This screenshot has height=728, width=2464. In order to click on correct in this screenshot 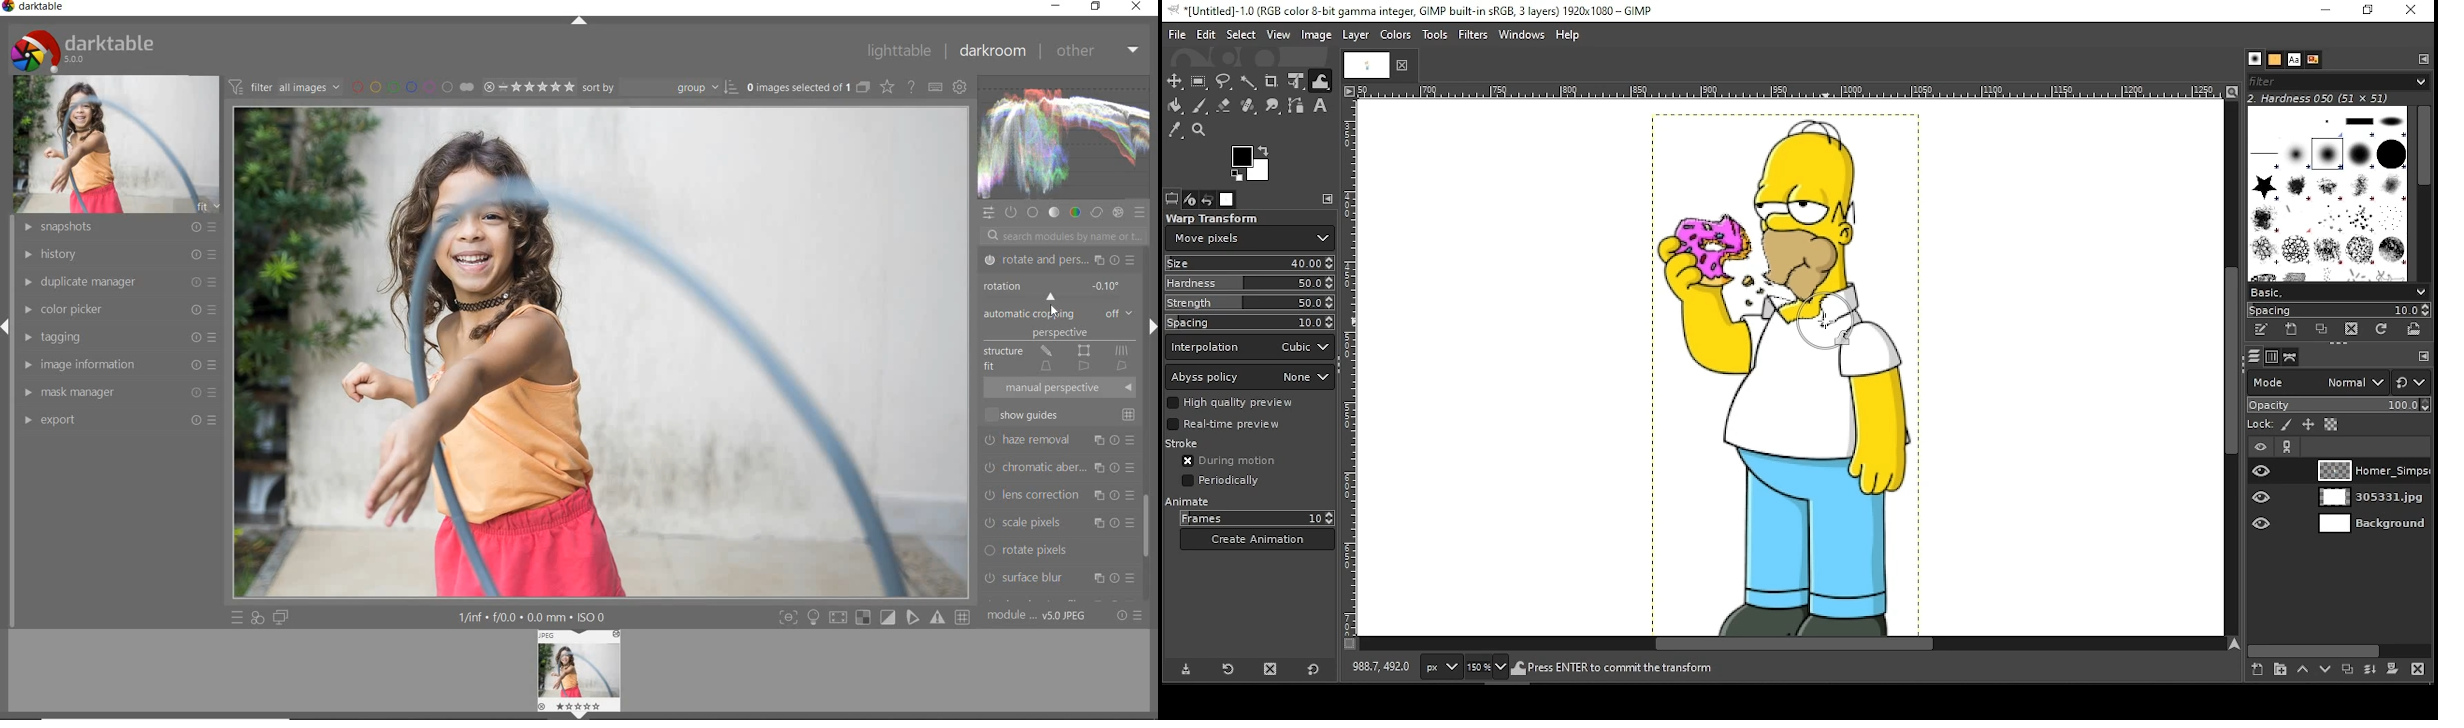, I will do `click(1097, 214)`.